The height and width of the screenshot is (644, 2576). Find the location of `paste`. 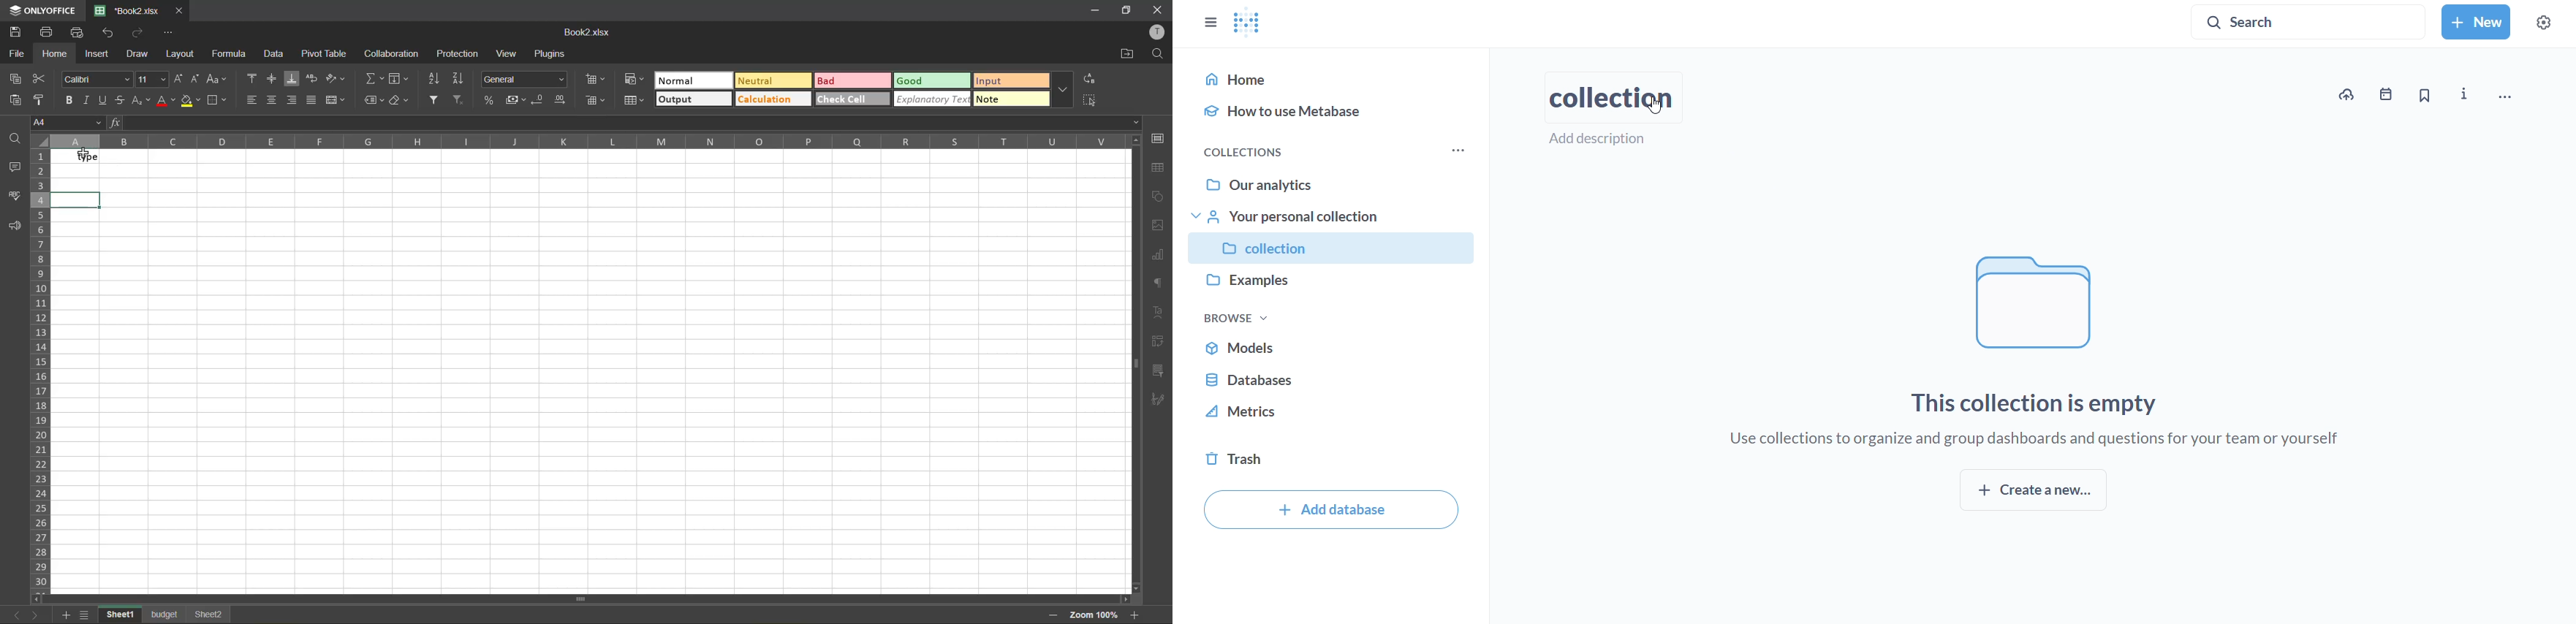

paste is located at coordinates (17, 98).